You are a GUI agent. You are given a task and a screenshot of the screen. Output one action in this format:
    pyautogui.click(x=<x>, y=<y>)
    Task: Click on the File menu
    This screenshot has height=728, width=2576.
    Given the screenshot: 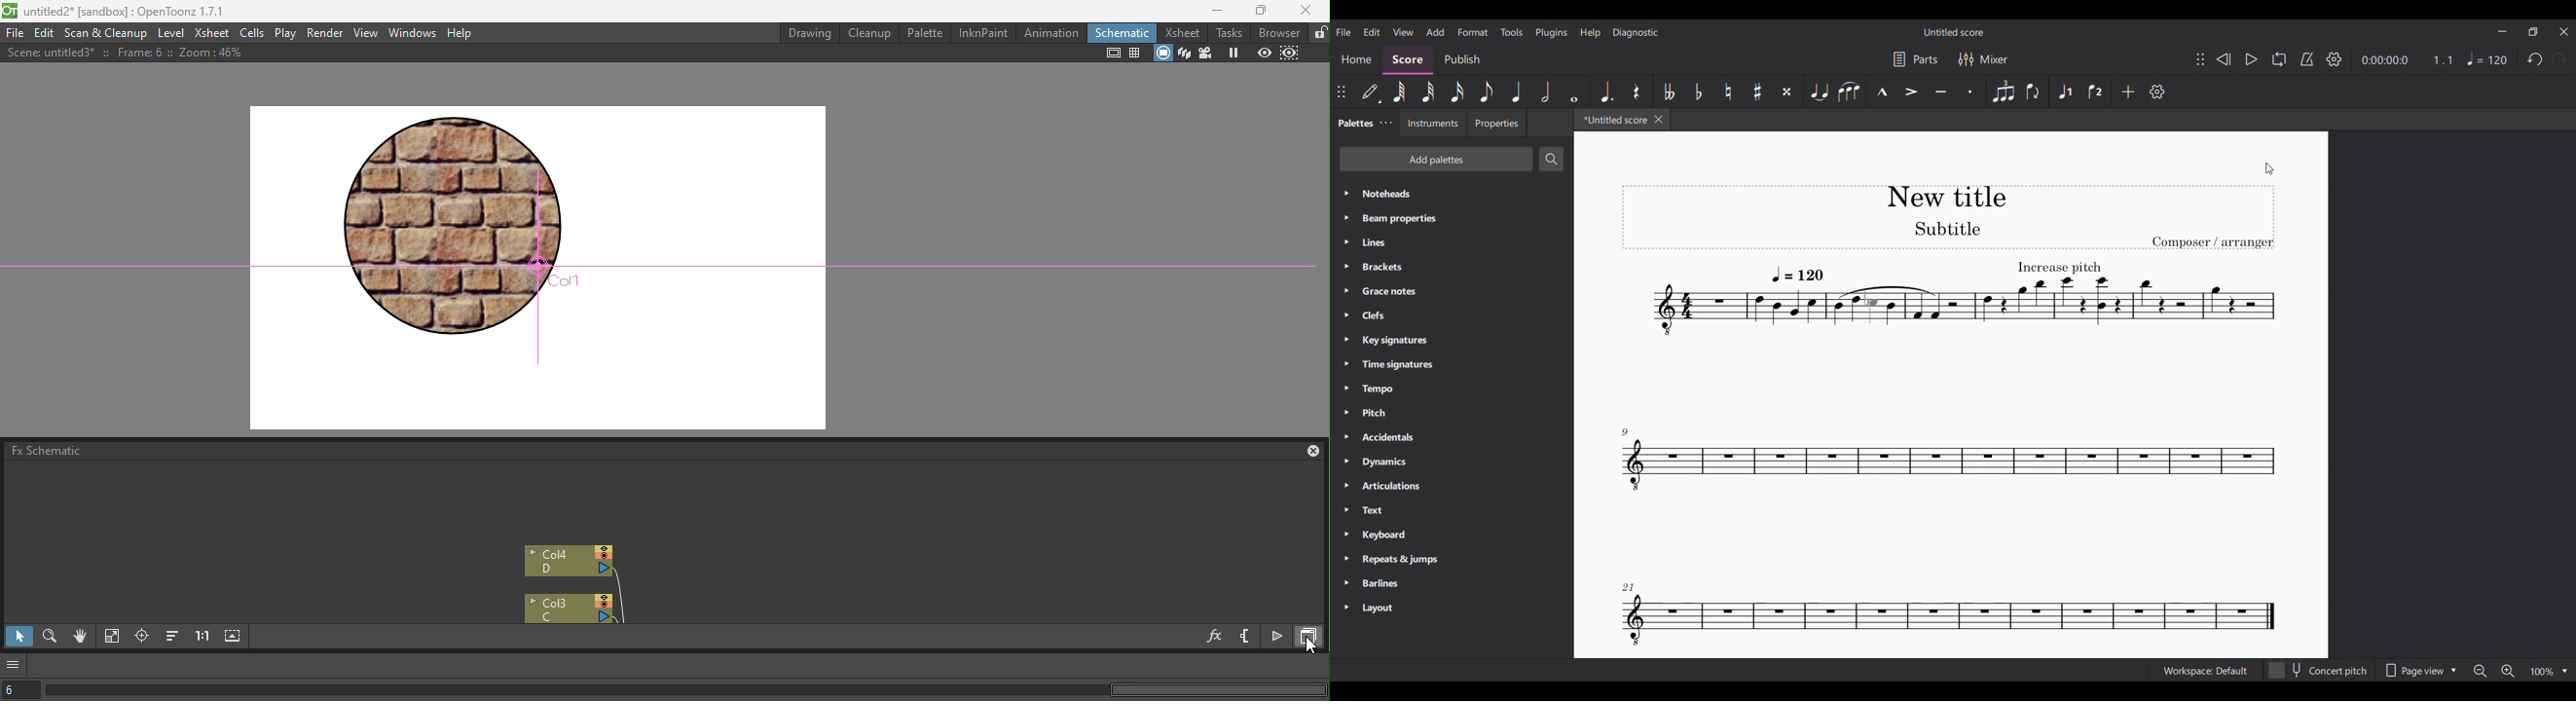 What is the action you would take?
    pyautogui.click(x=1344, y=32)
    